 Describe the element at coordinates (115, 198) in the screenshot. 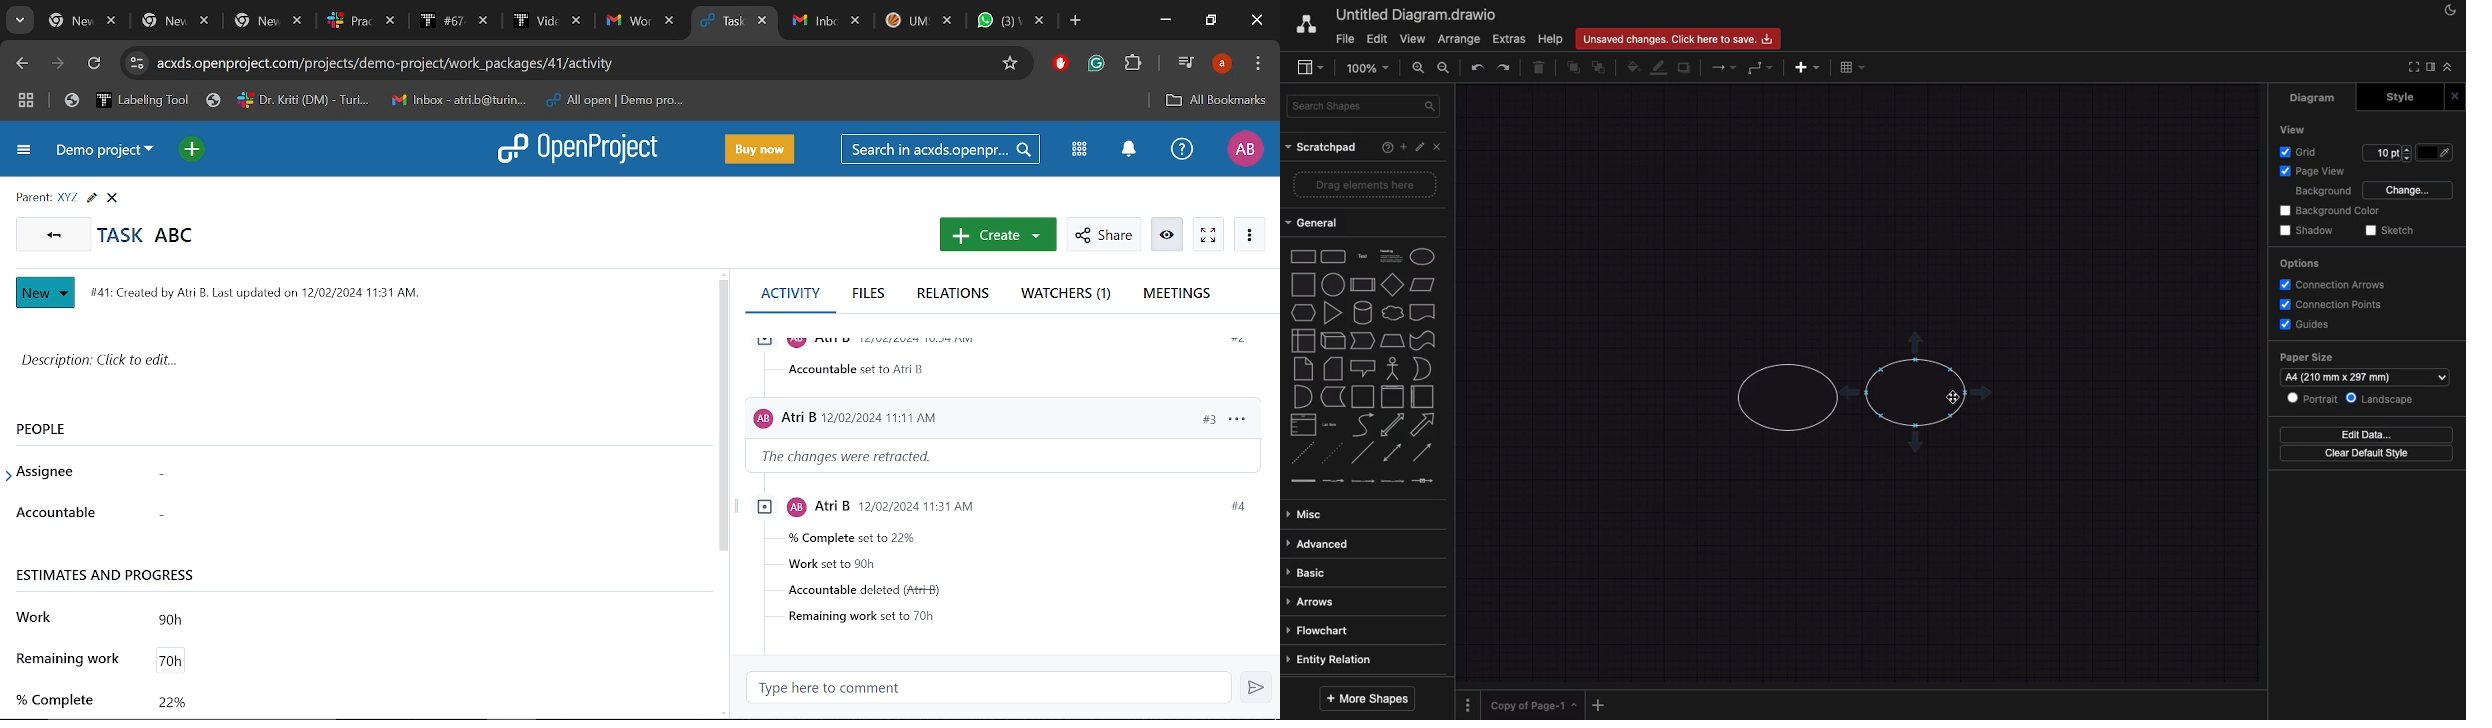

I see `CLose` at that location.